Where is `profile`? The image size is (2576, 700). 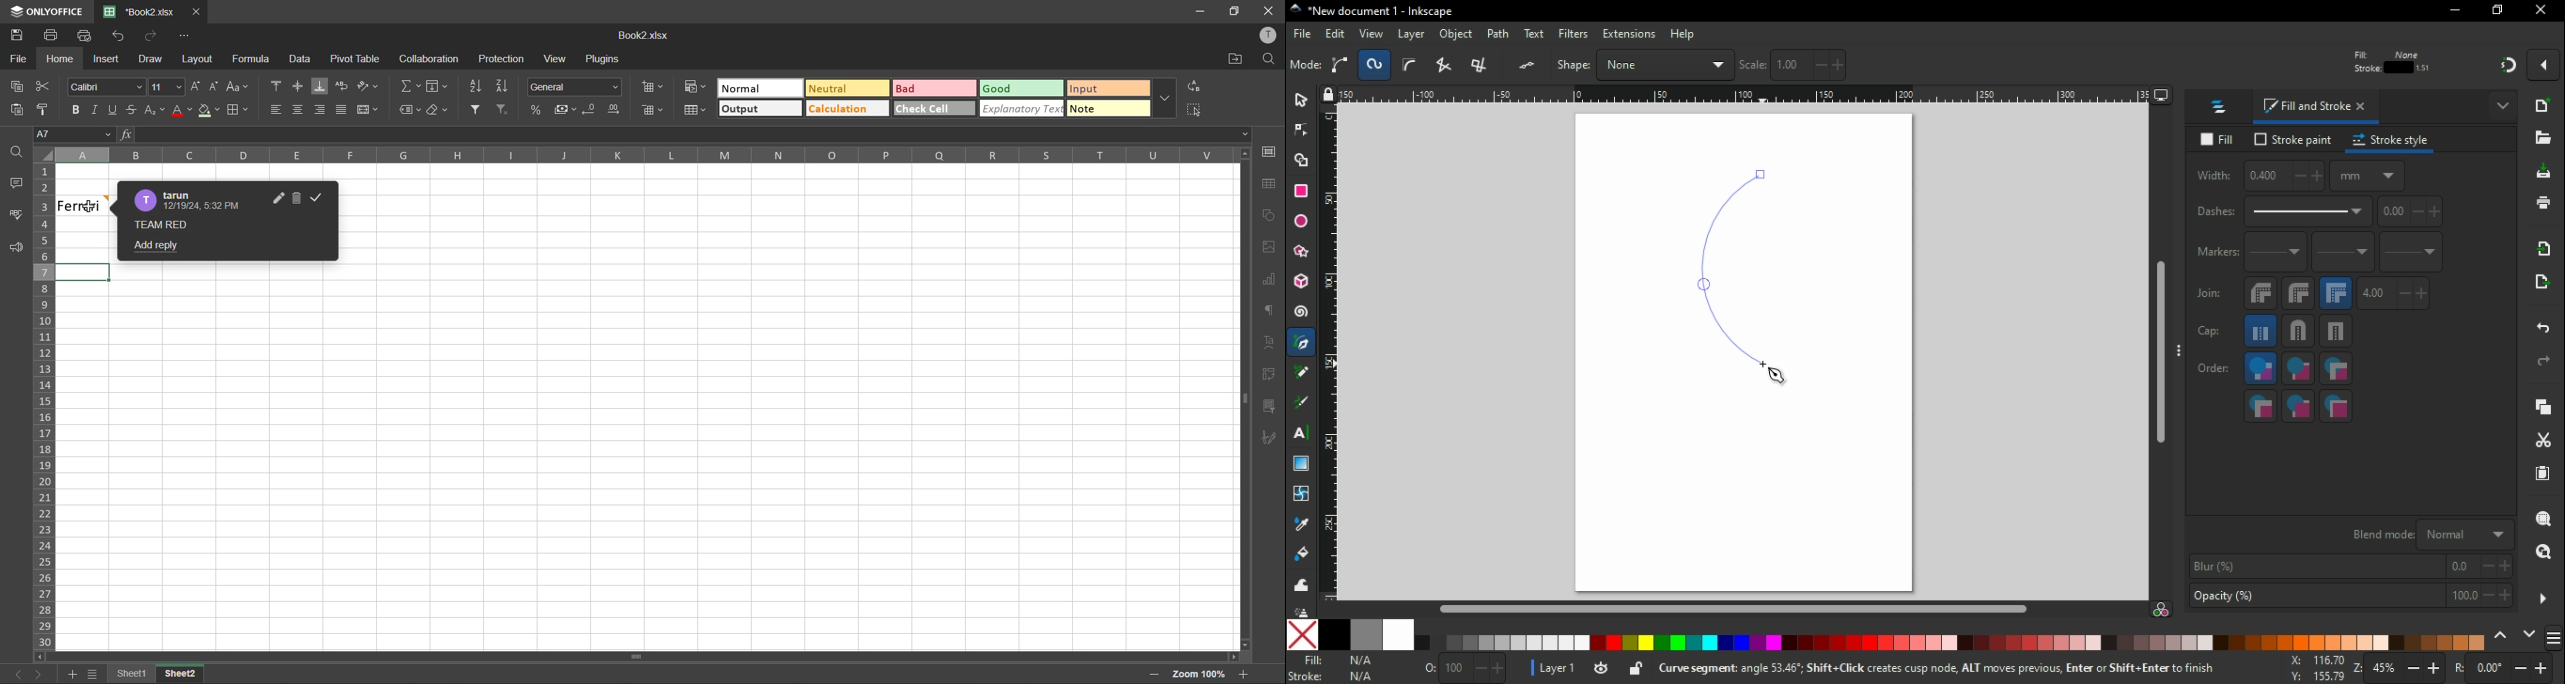 profile is located at coordinates (1266, 34).